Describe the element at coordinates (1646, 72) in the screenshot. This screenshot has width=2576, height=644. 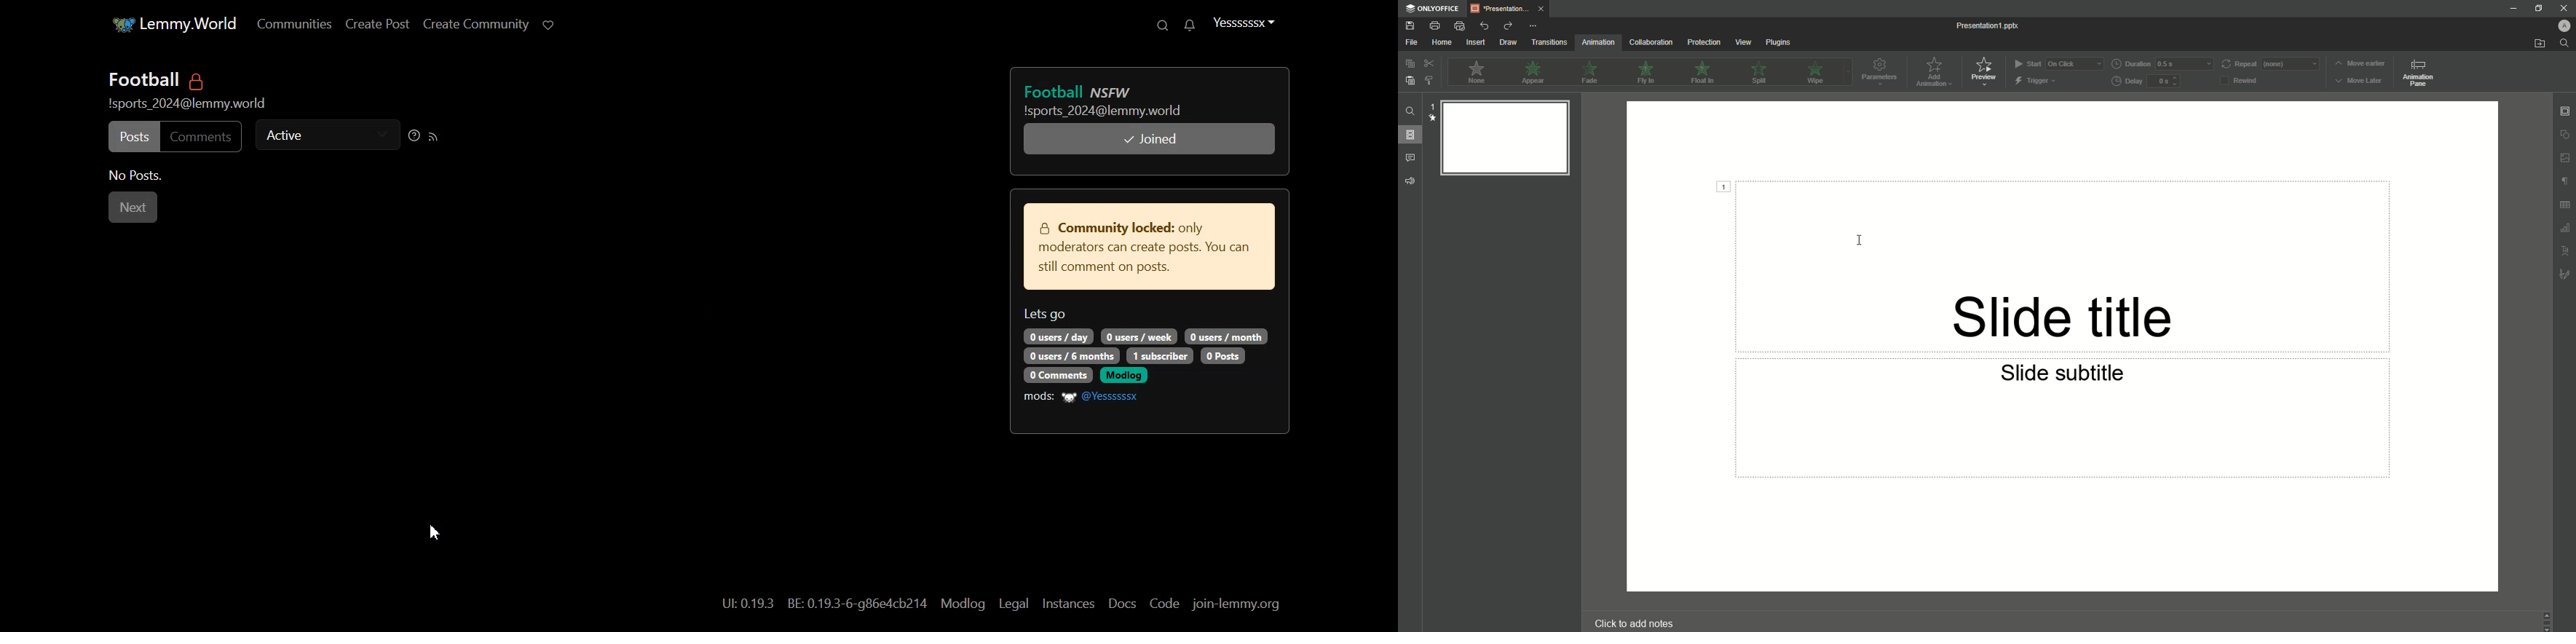
I see `Fly In` at that location.